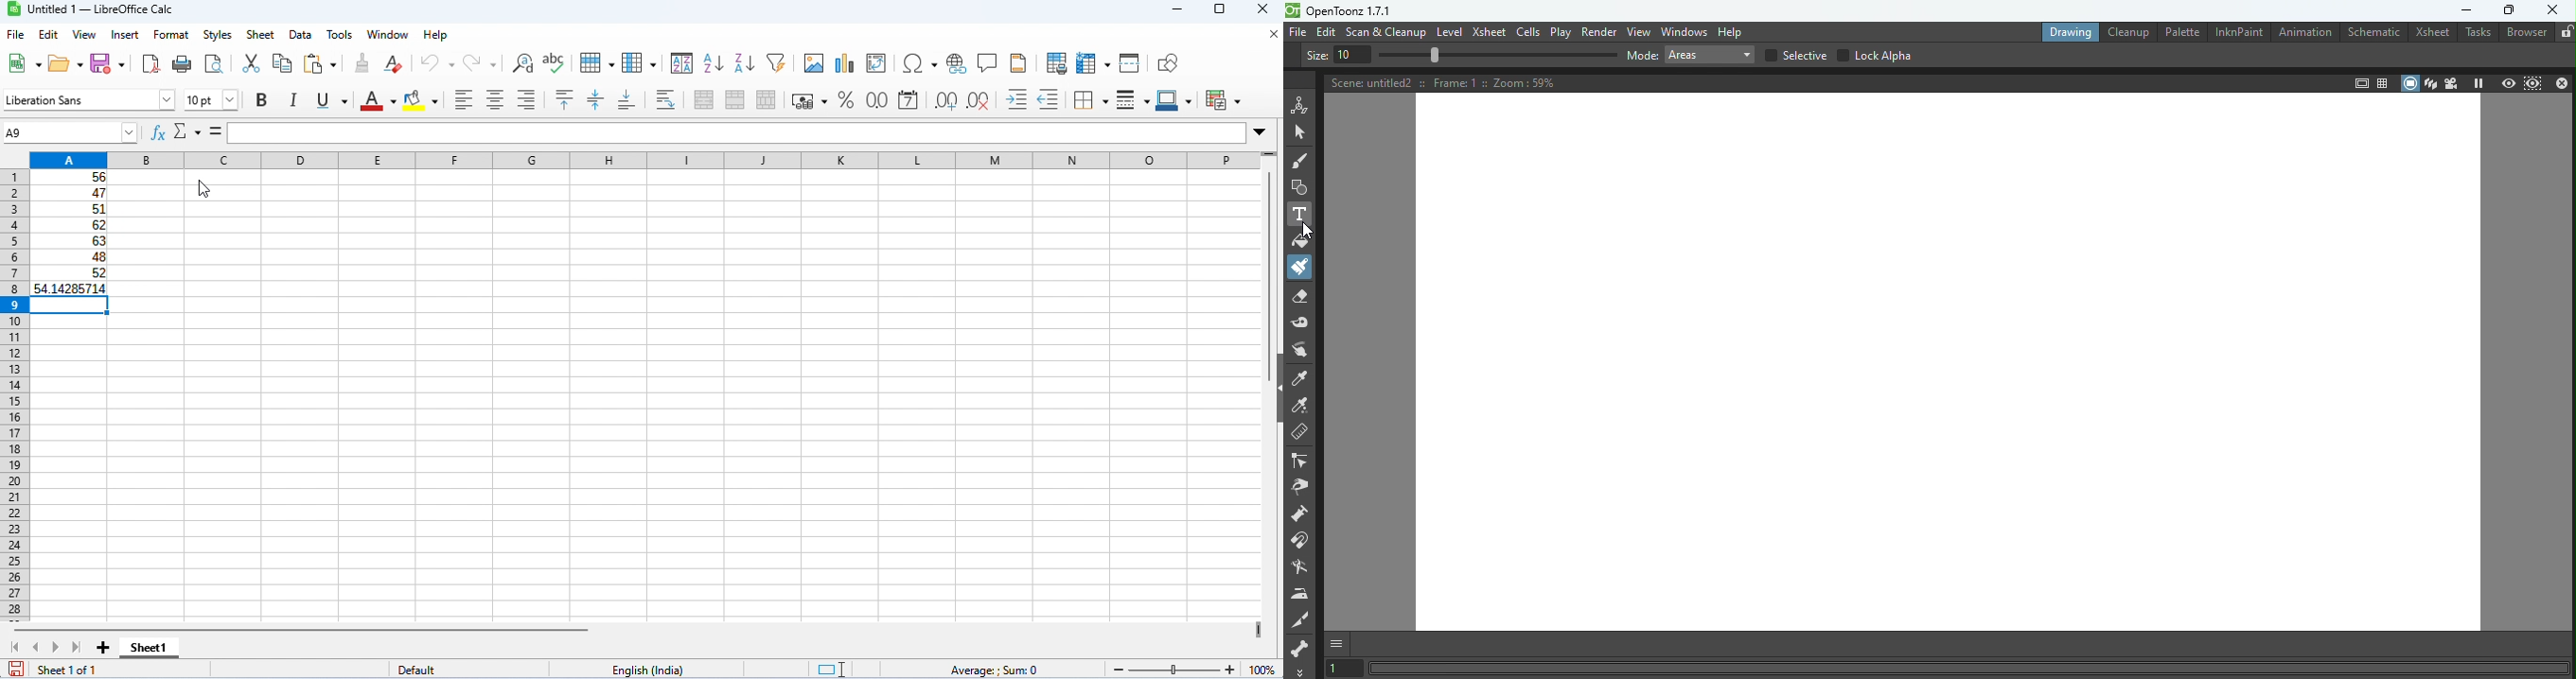  What do you see at coordinates (375, 100) in the screenshot?
I see `font color` at bounding box center [375, 100].